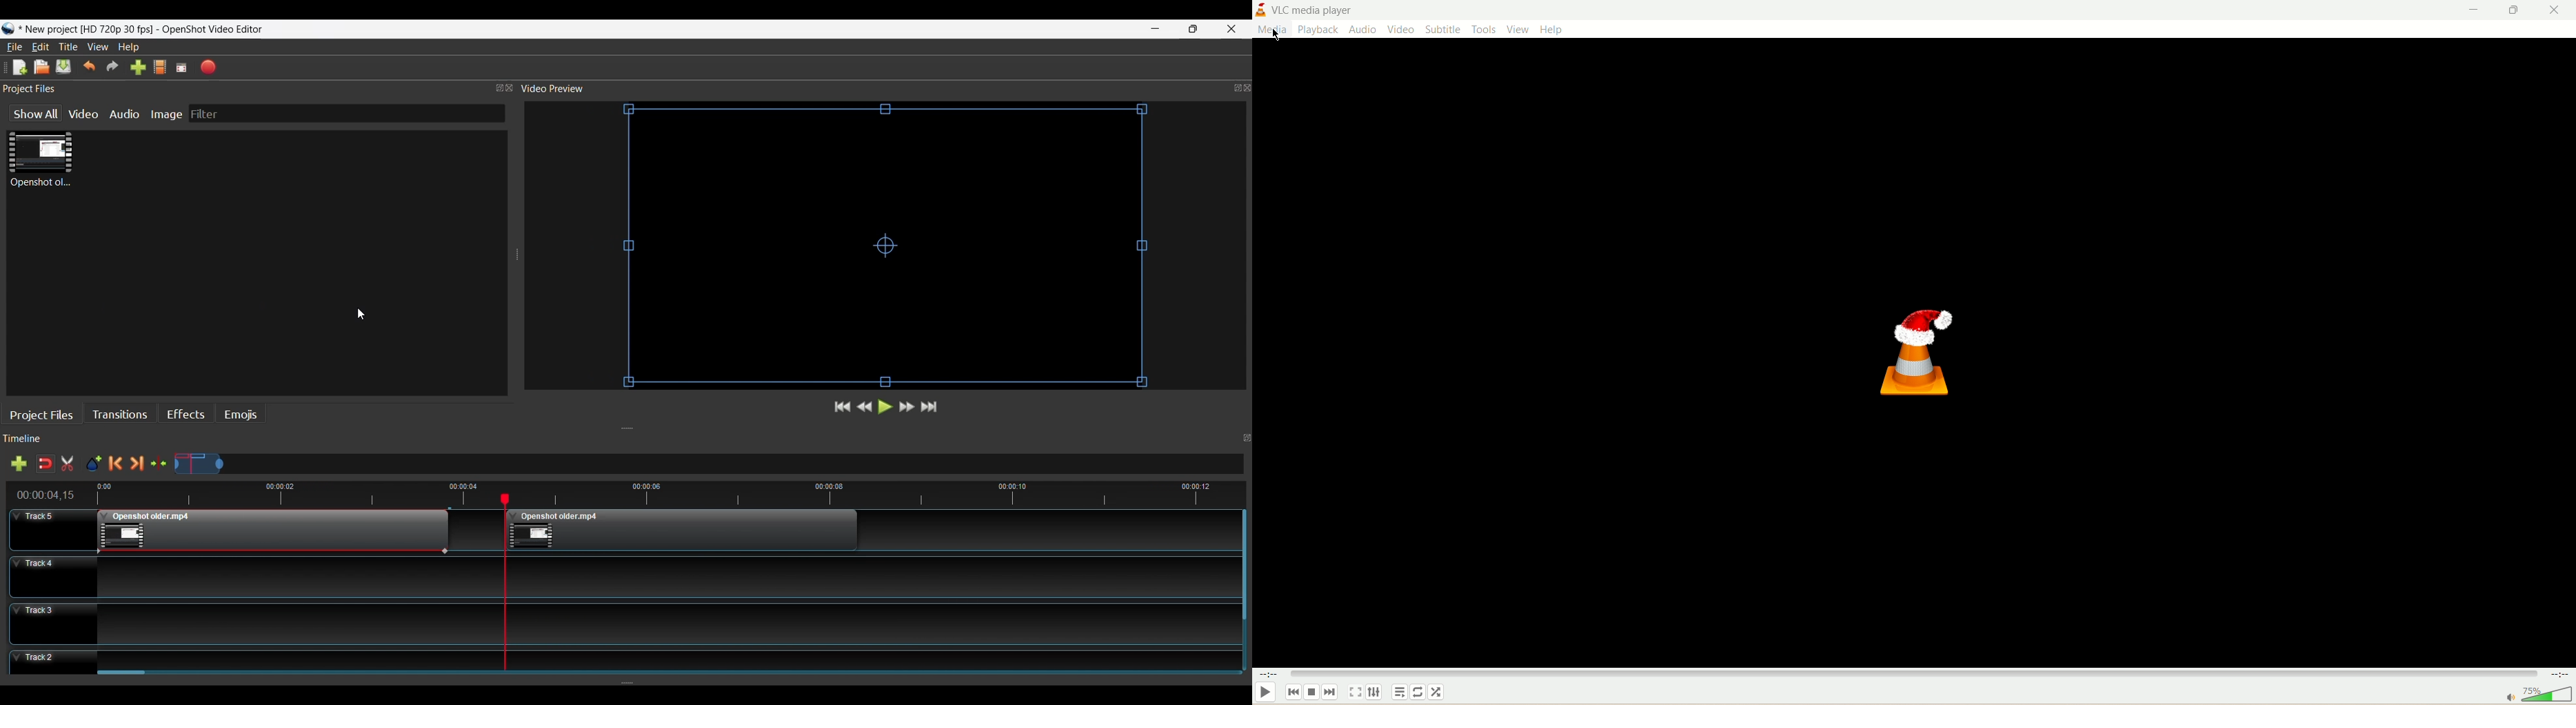  Describe the element at coordinates (1442, 30) in the screenshot. I see `subtitle` at that location.